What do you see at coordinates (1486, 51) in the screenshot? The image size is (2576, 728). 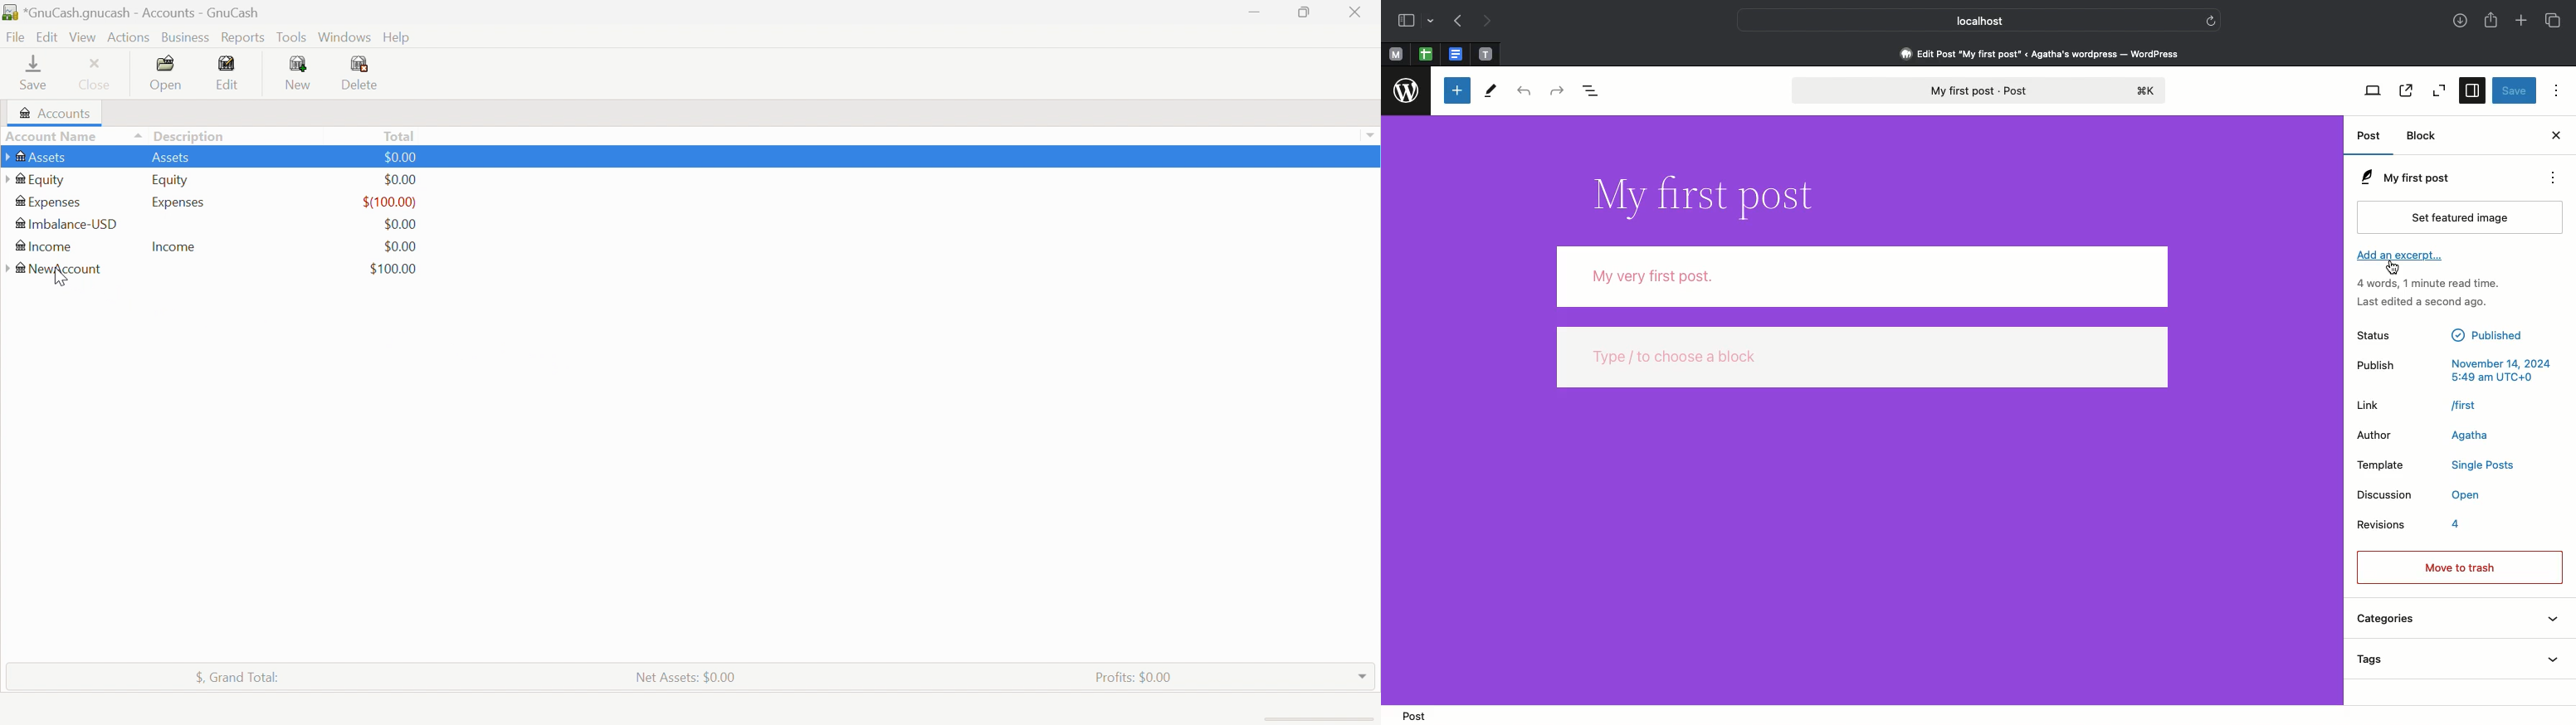 I see `text tab` at bounding box center [1486, 51].